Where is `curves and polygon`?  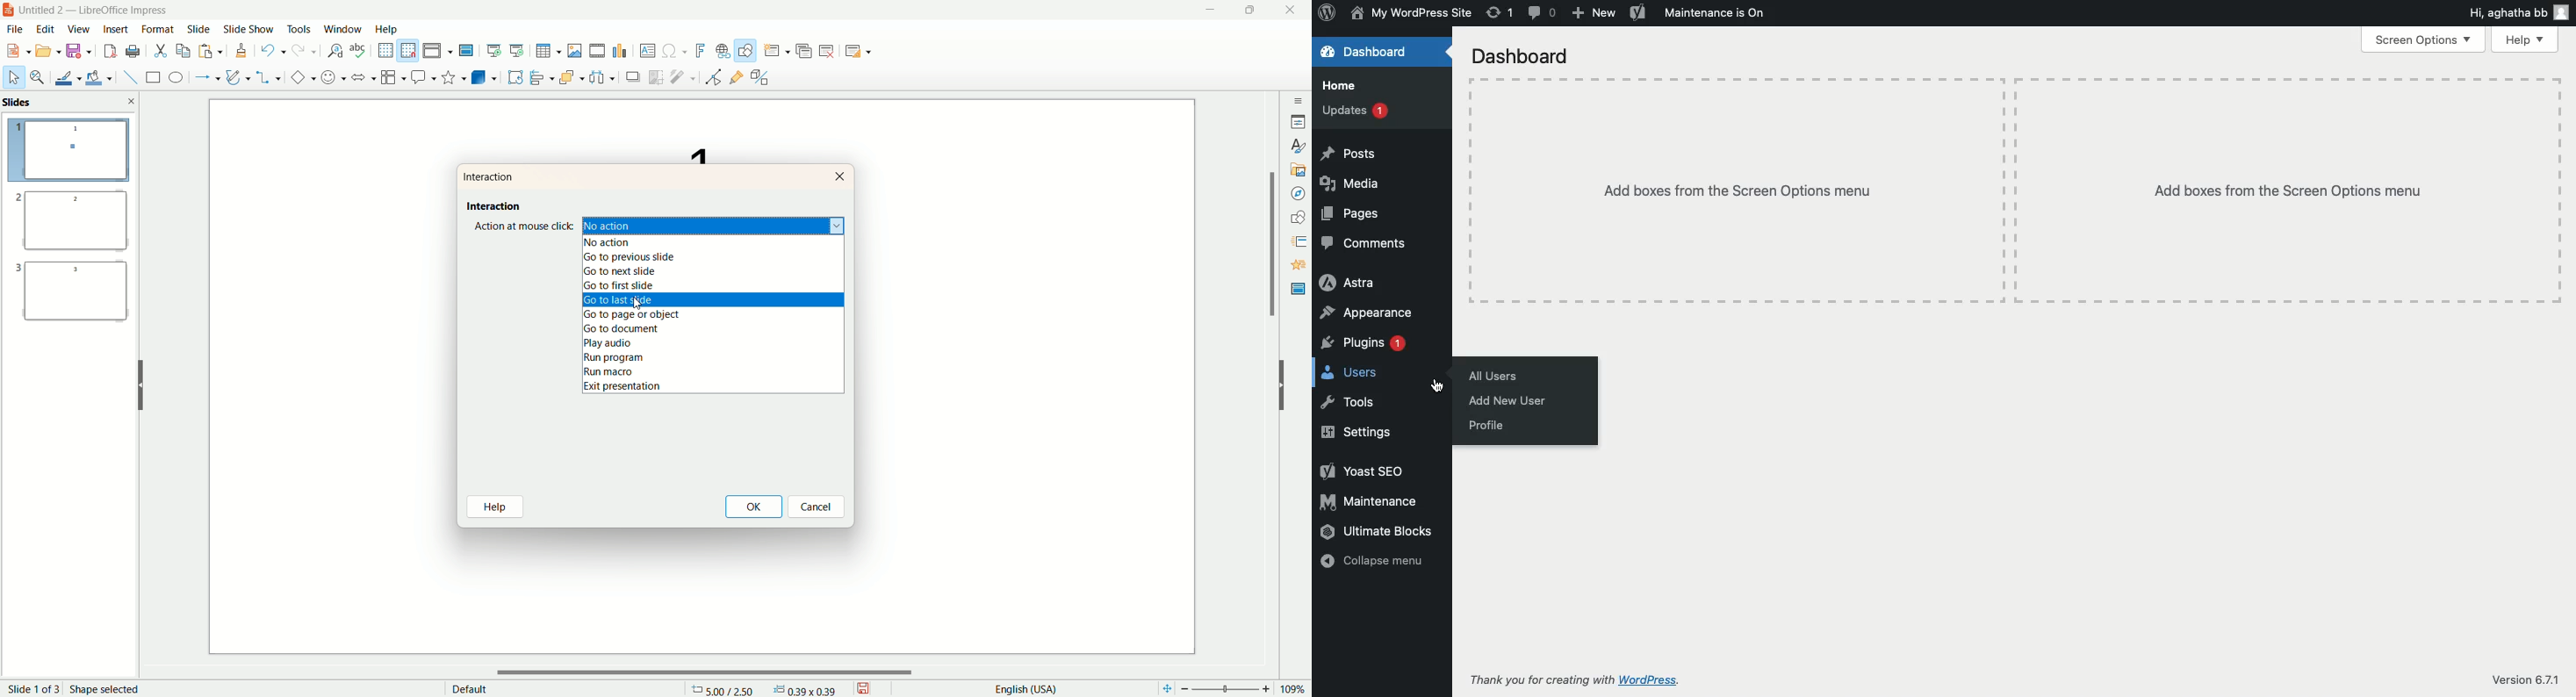 curves and polygon is located at coordinates (236, 76).